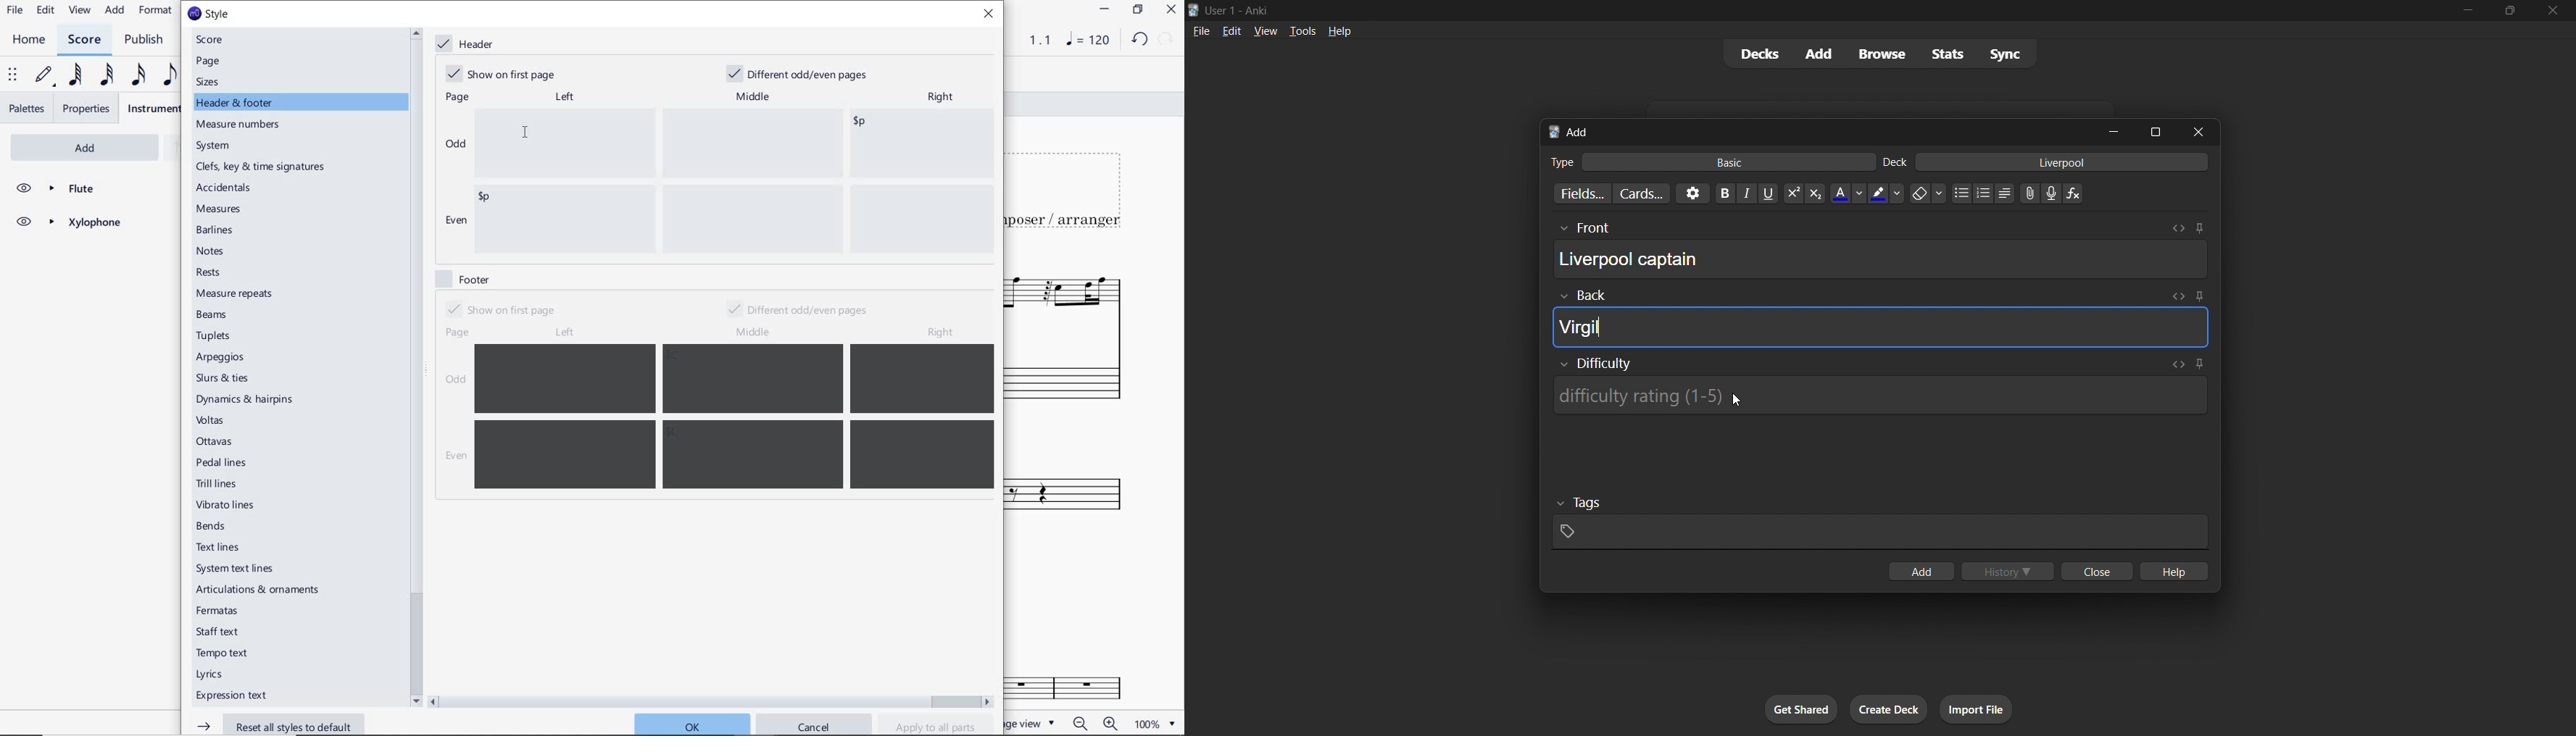 Image resolution: width=2576 pixels, height=756 pixels. Describe the element at coordinates (1737, 400) in the screenshot. I see `Cursor` at that location.